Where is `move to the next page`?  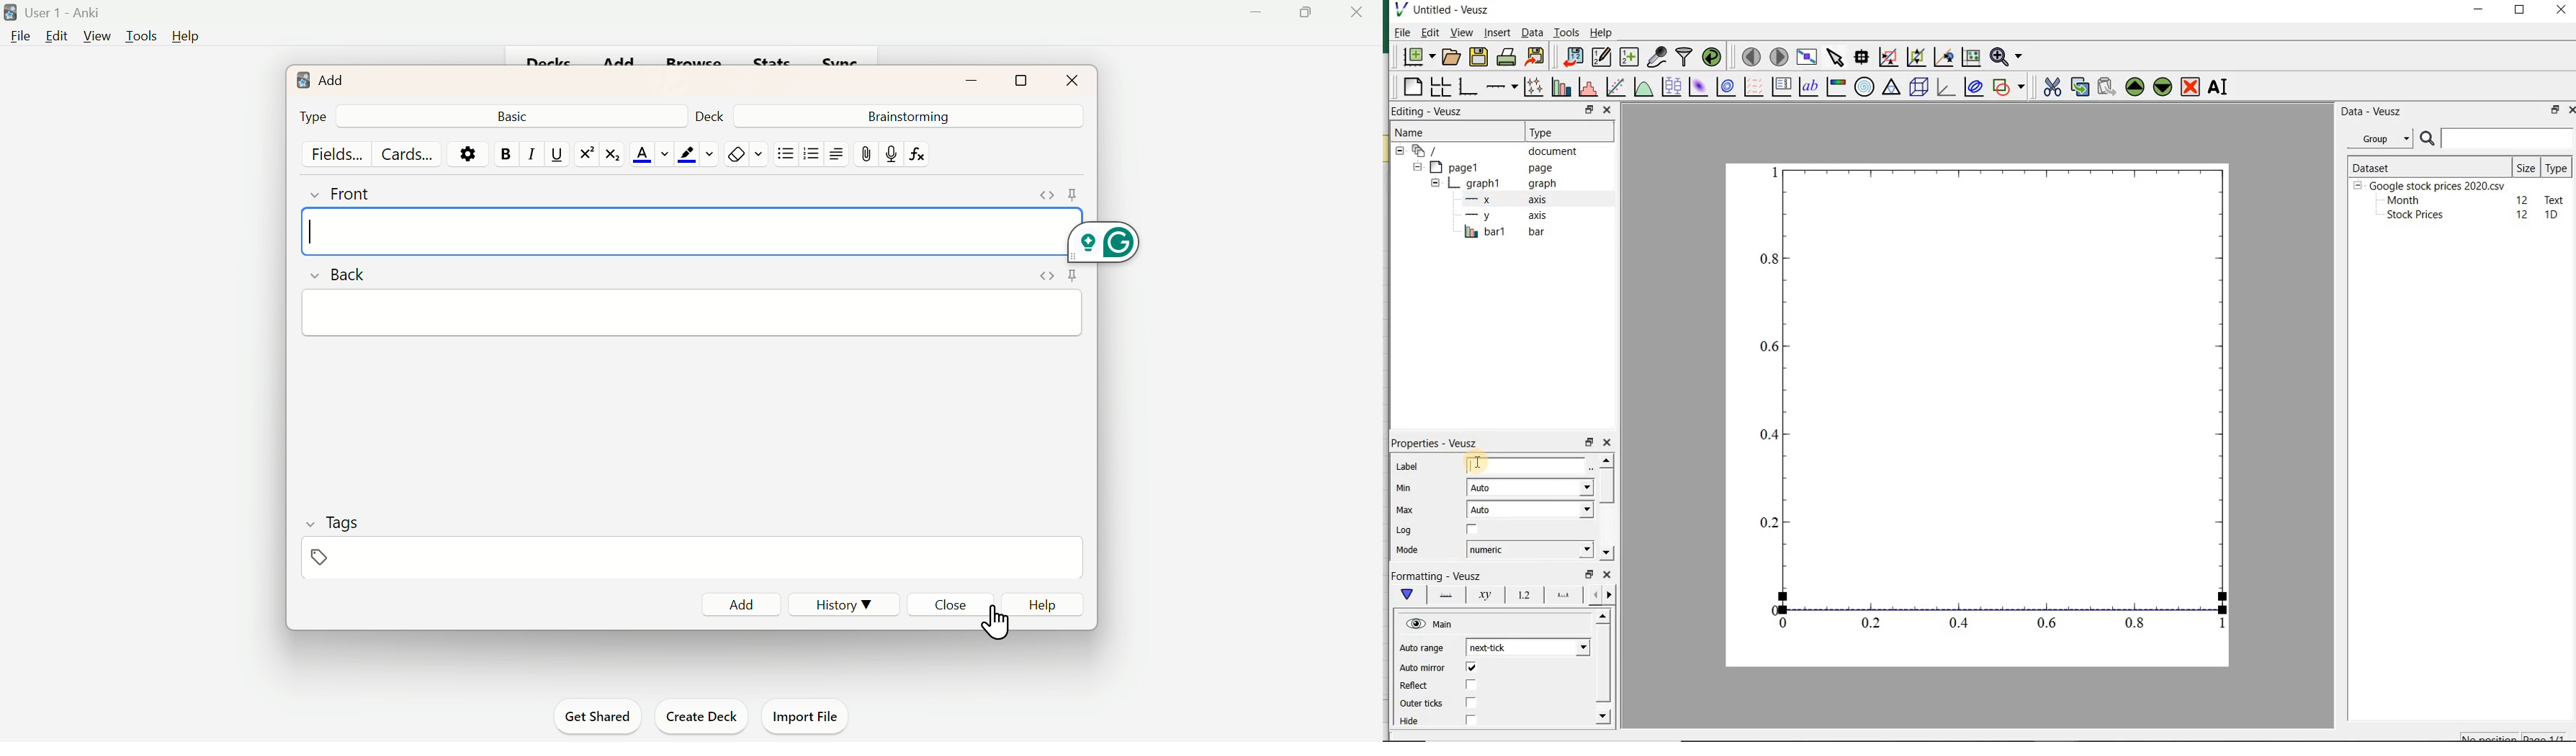
move to the next page is located at coordinates (1779, 58).